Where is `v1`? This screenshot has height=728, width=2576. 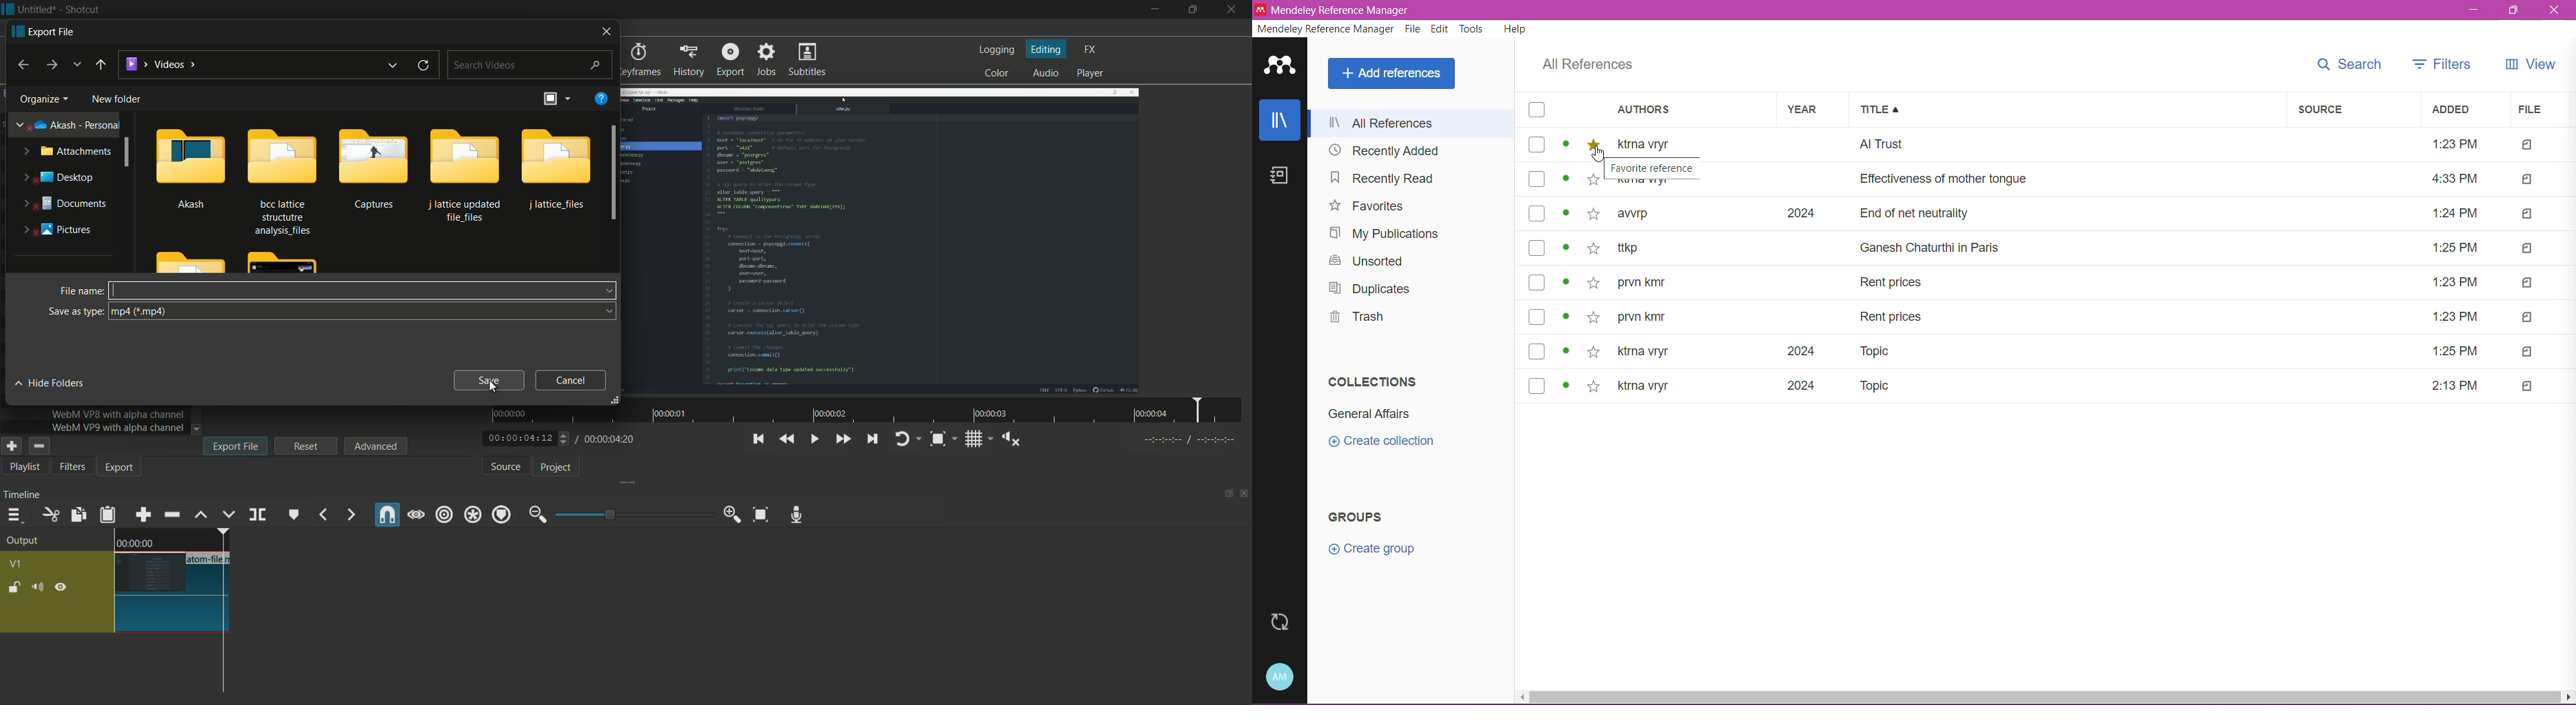 v1 is located at coordinates (14, 563).